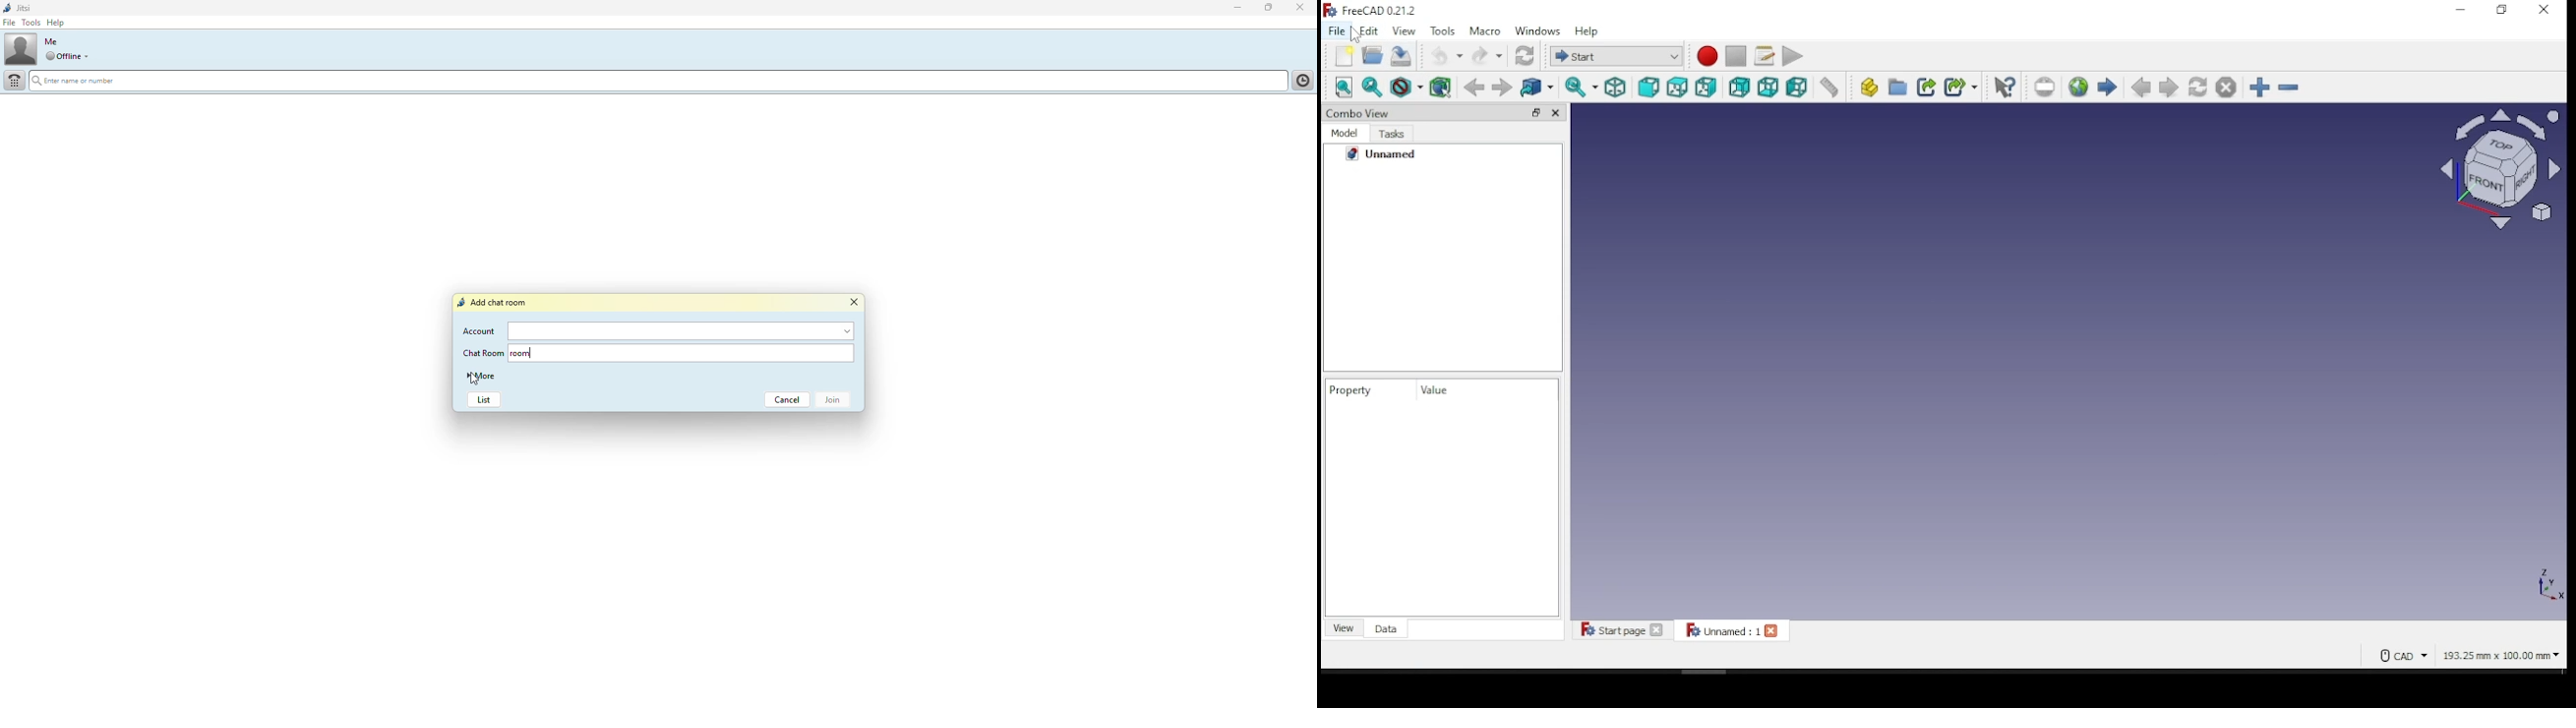  What do you see at coordinates (1739, 87) in the screenshot?
I see `rear` at bounding box center [1739, 87].